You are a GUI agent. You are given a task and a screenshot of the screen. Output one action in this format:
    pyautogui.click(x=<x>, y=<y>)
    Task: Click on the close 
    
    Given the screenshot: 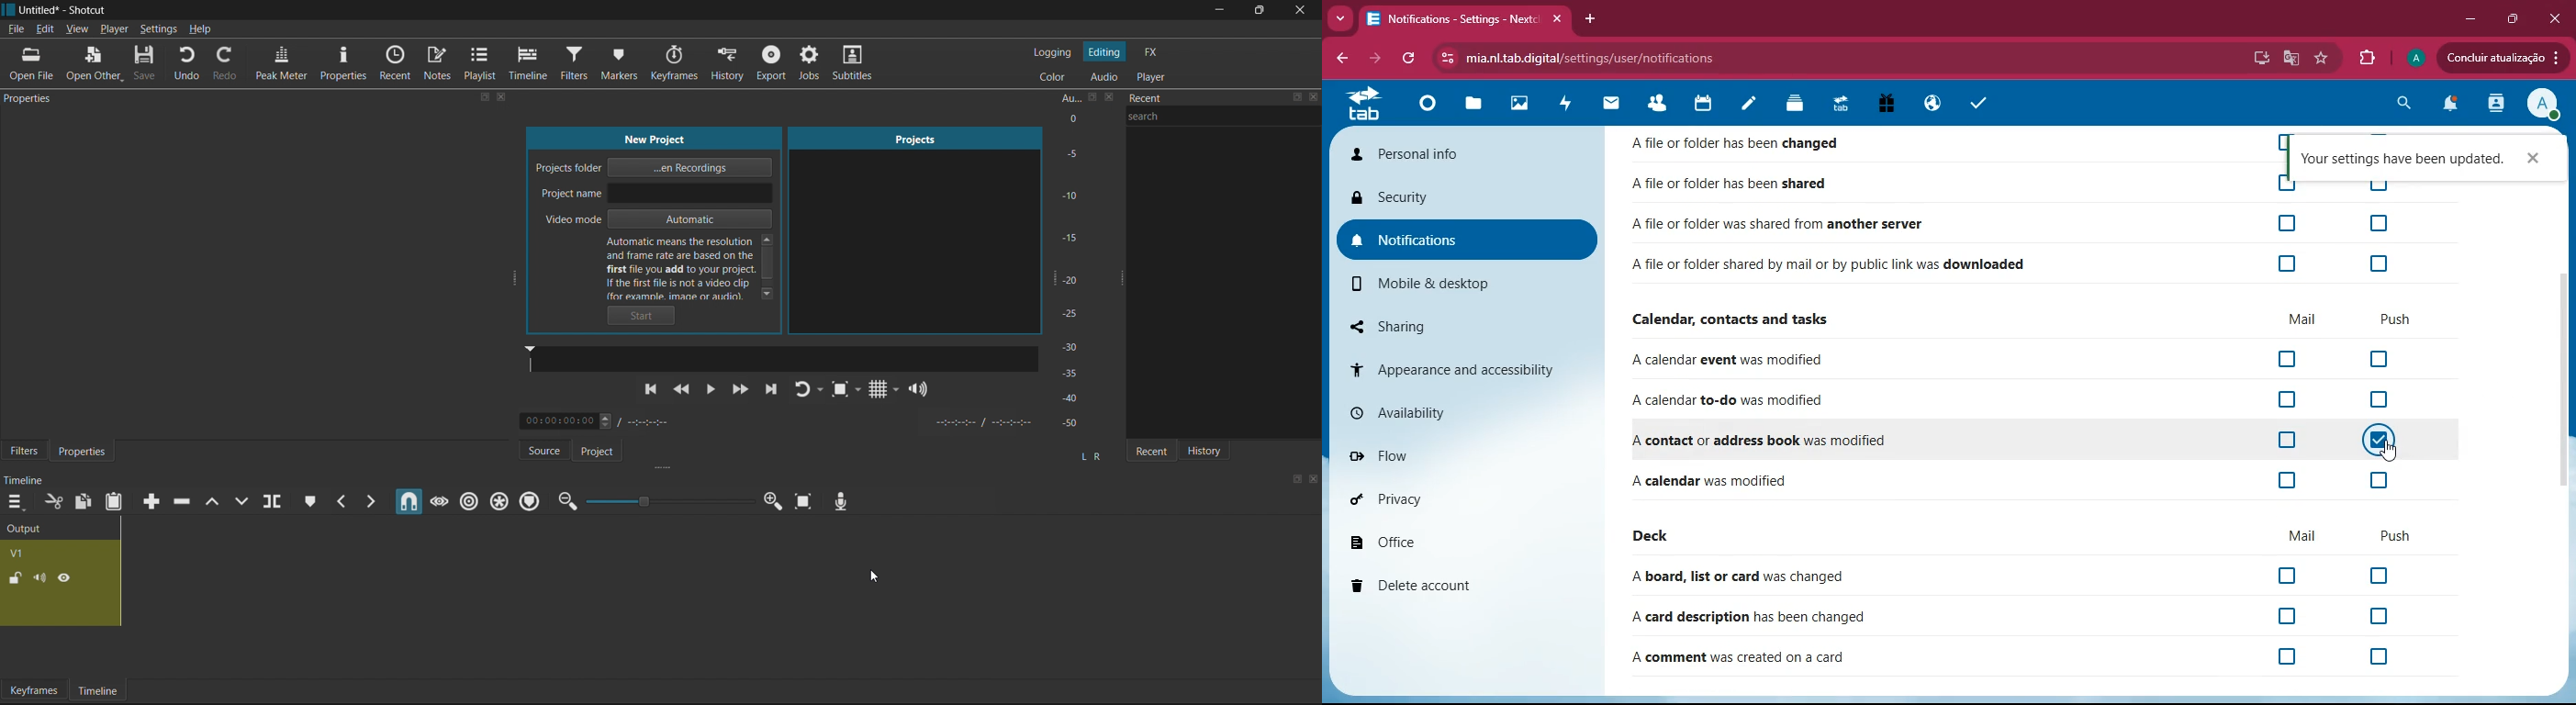 What is the action you would take?
    pyautogui.click(x=502, y=98)
    